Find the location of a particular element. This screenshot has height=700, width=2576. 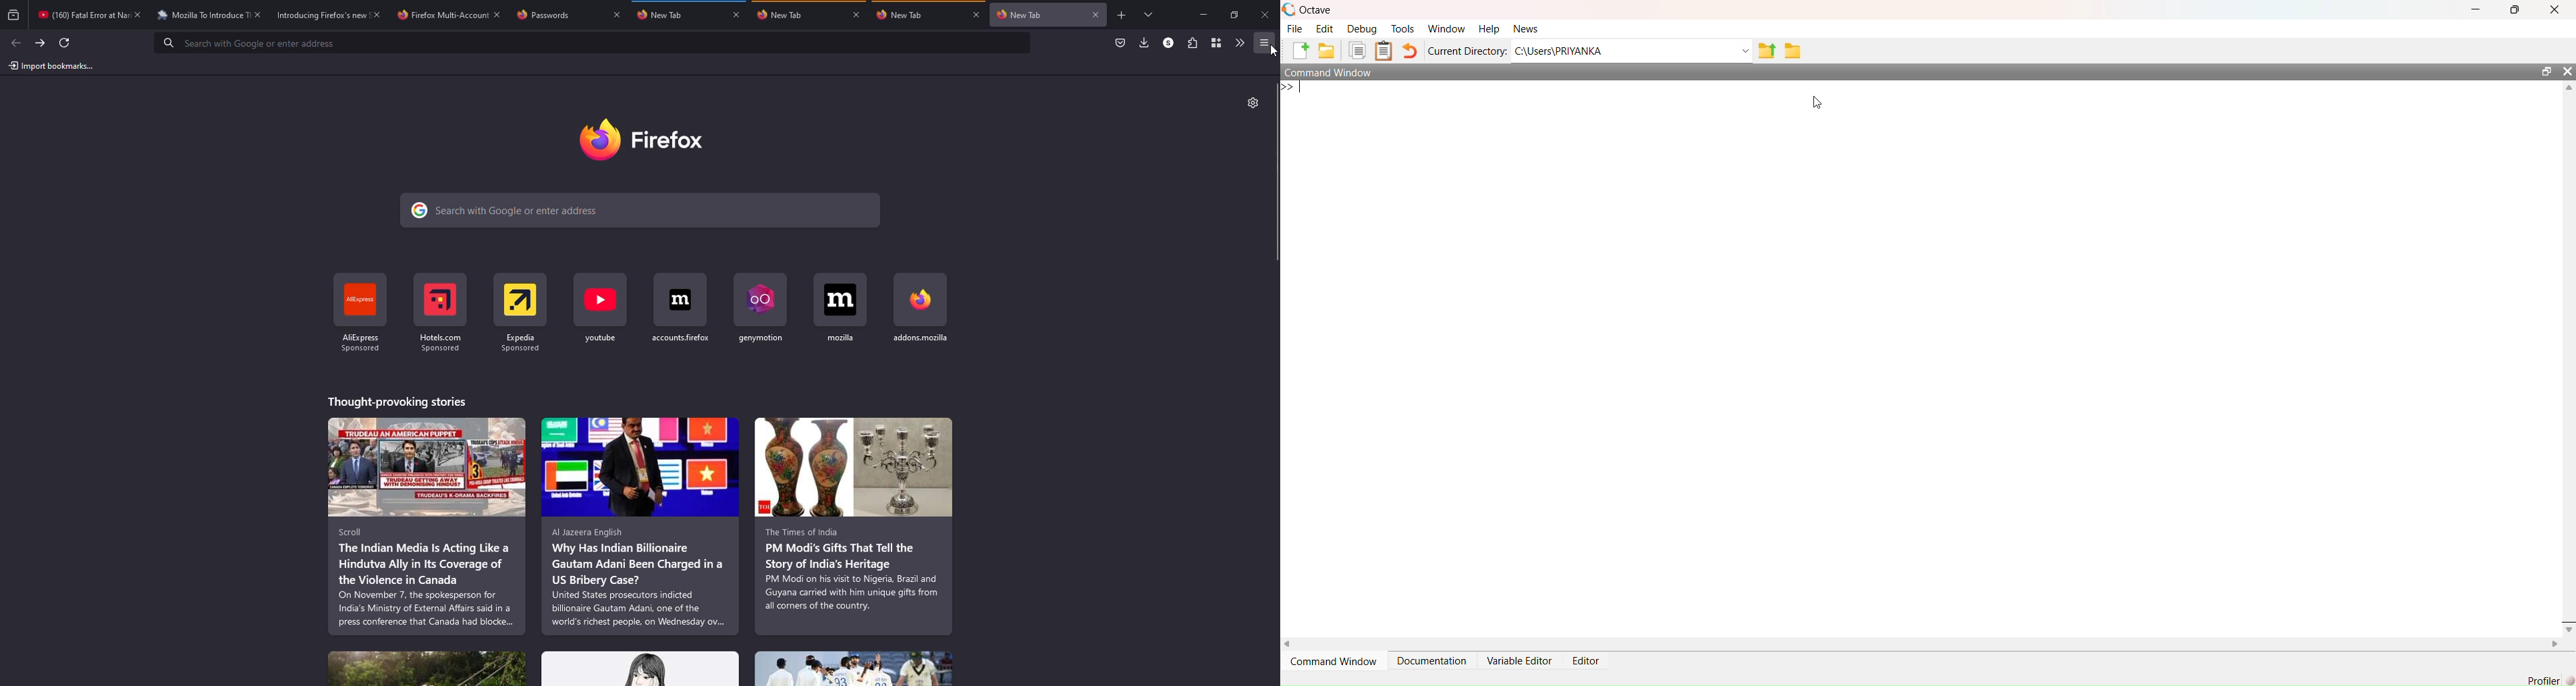

tab is located at coordinates (661, 14).